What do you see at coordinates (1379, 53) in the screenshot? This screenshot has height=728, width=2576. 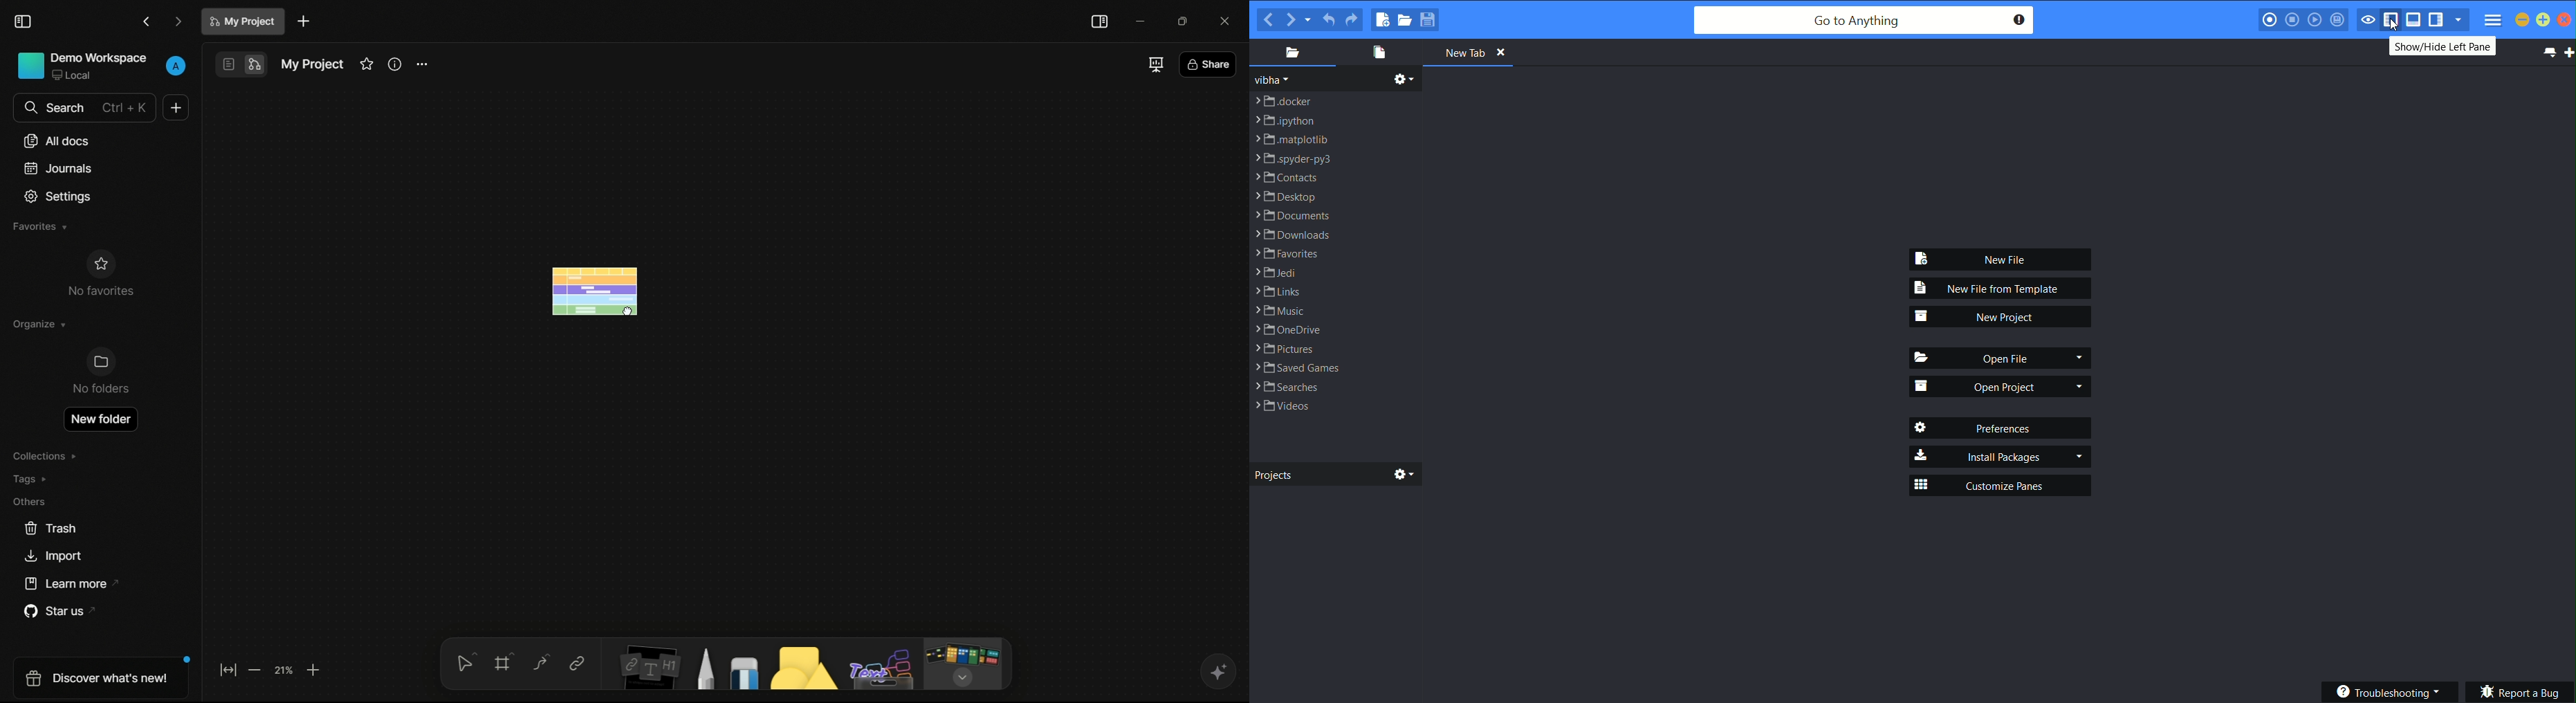 I see `new file` at bounding box center [1379, 53].